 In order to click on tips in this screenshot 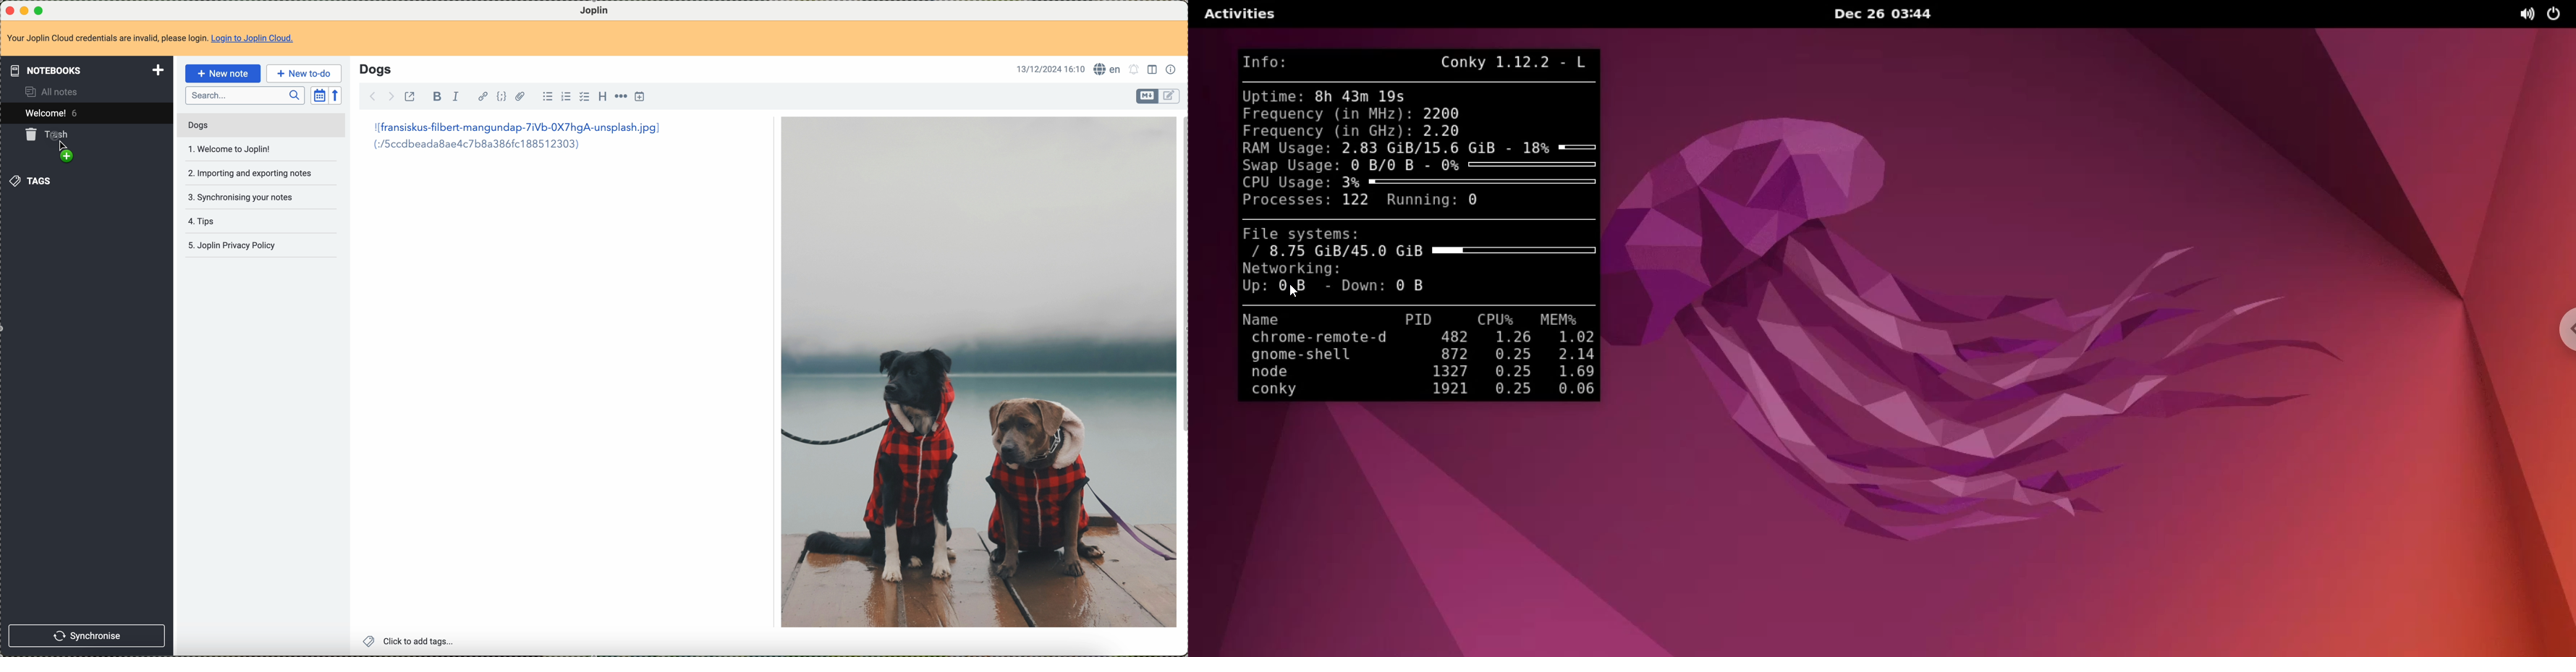, I will do `click(204, 221)`.